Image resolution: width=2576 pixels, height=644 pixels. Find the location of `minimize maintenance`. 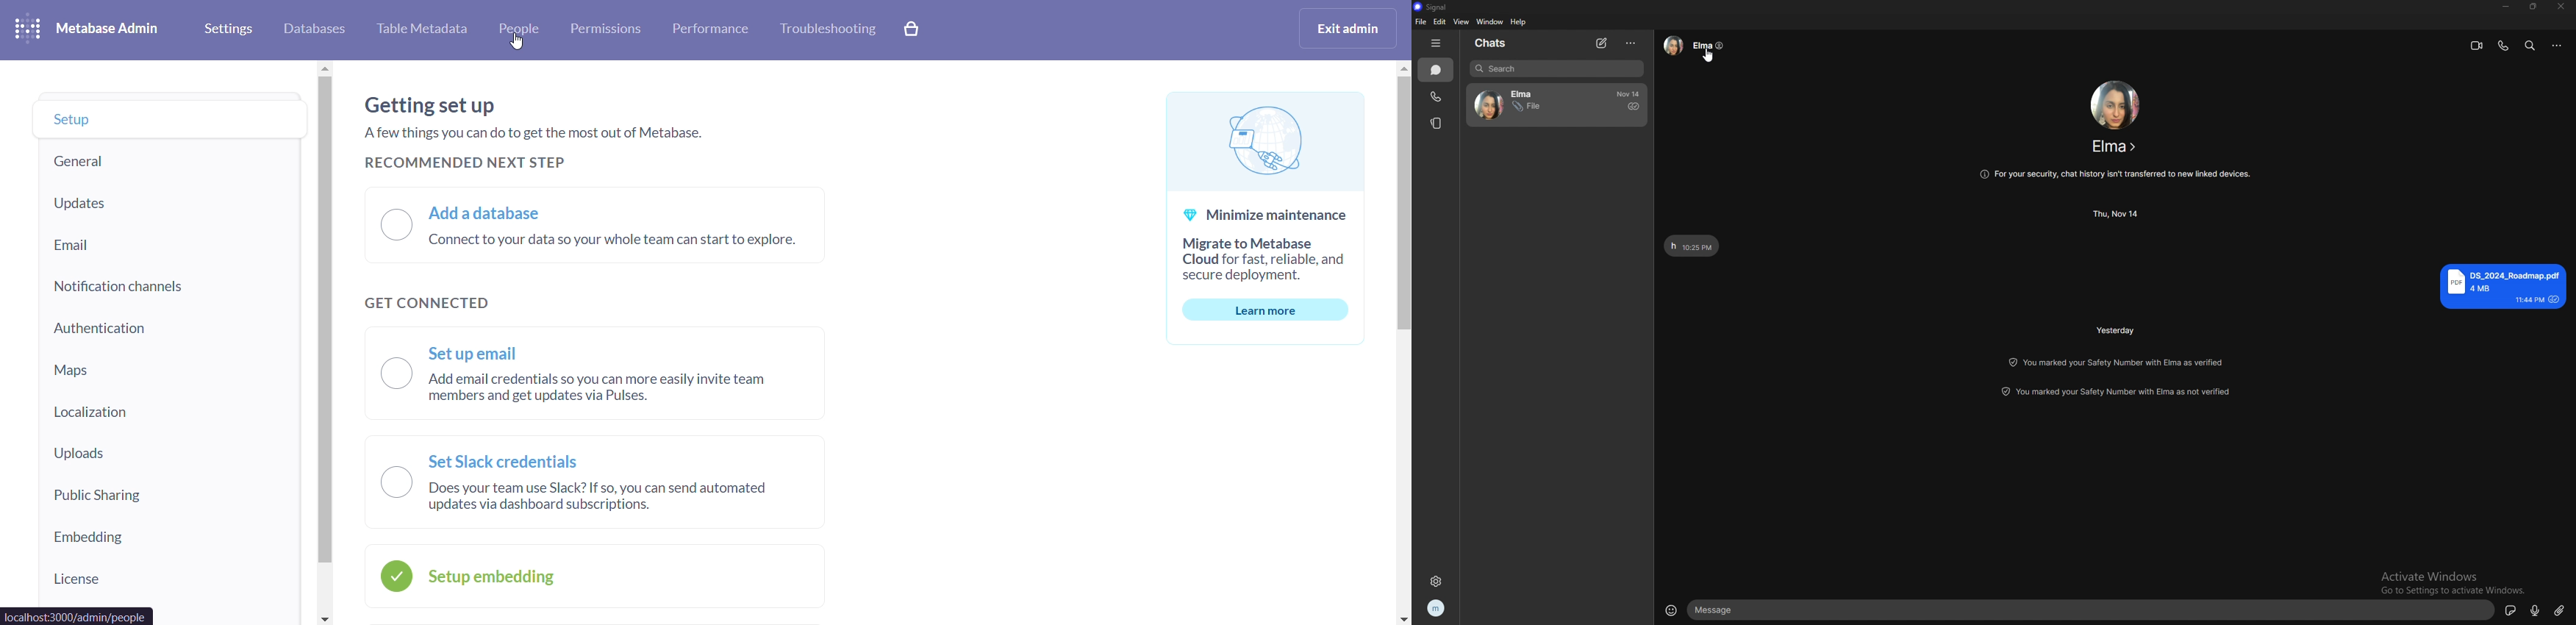

minimize maintenance is located at coordinates (1263, 217).